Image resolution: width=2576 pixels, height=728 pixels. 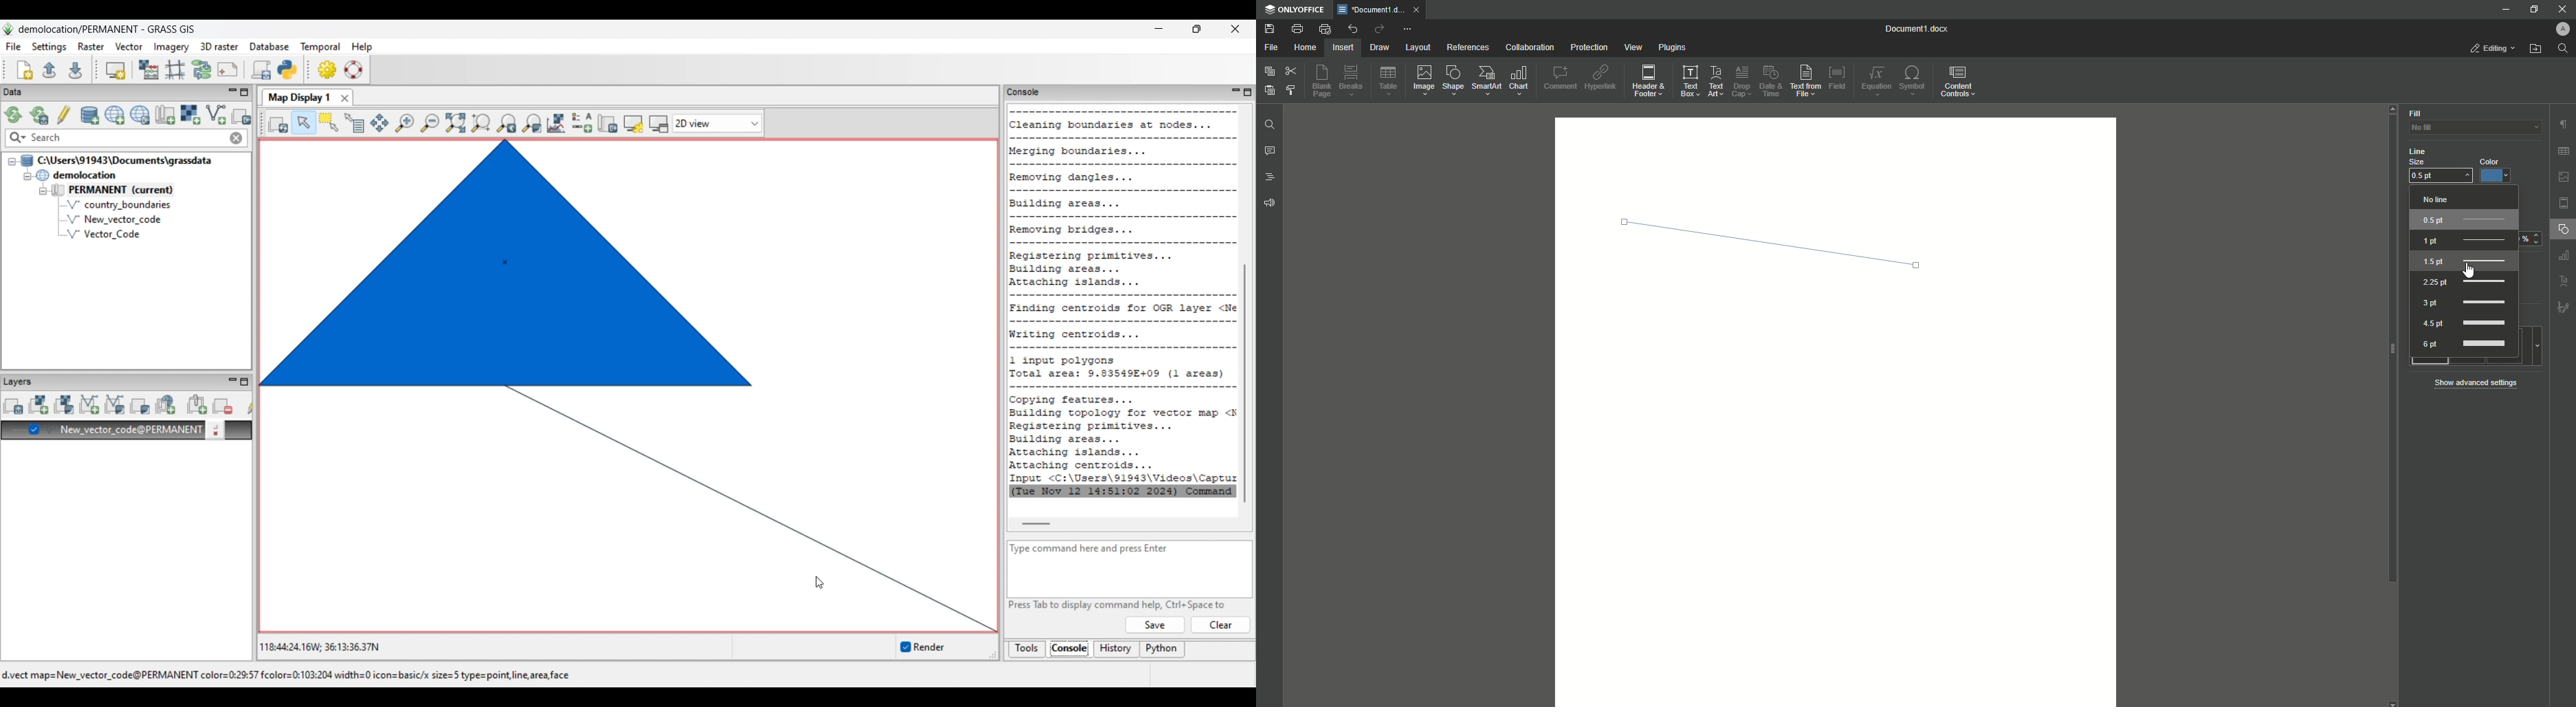 What do you see at coordinates (2387, 424) in the screenshot?
I see `` at bounding box center [2387, 424].